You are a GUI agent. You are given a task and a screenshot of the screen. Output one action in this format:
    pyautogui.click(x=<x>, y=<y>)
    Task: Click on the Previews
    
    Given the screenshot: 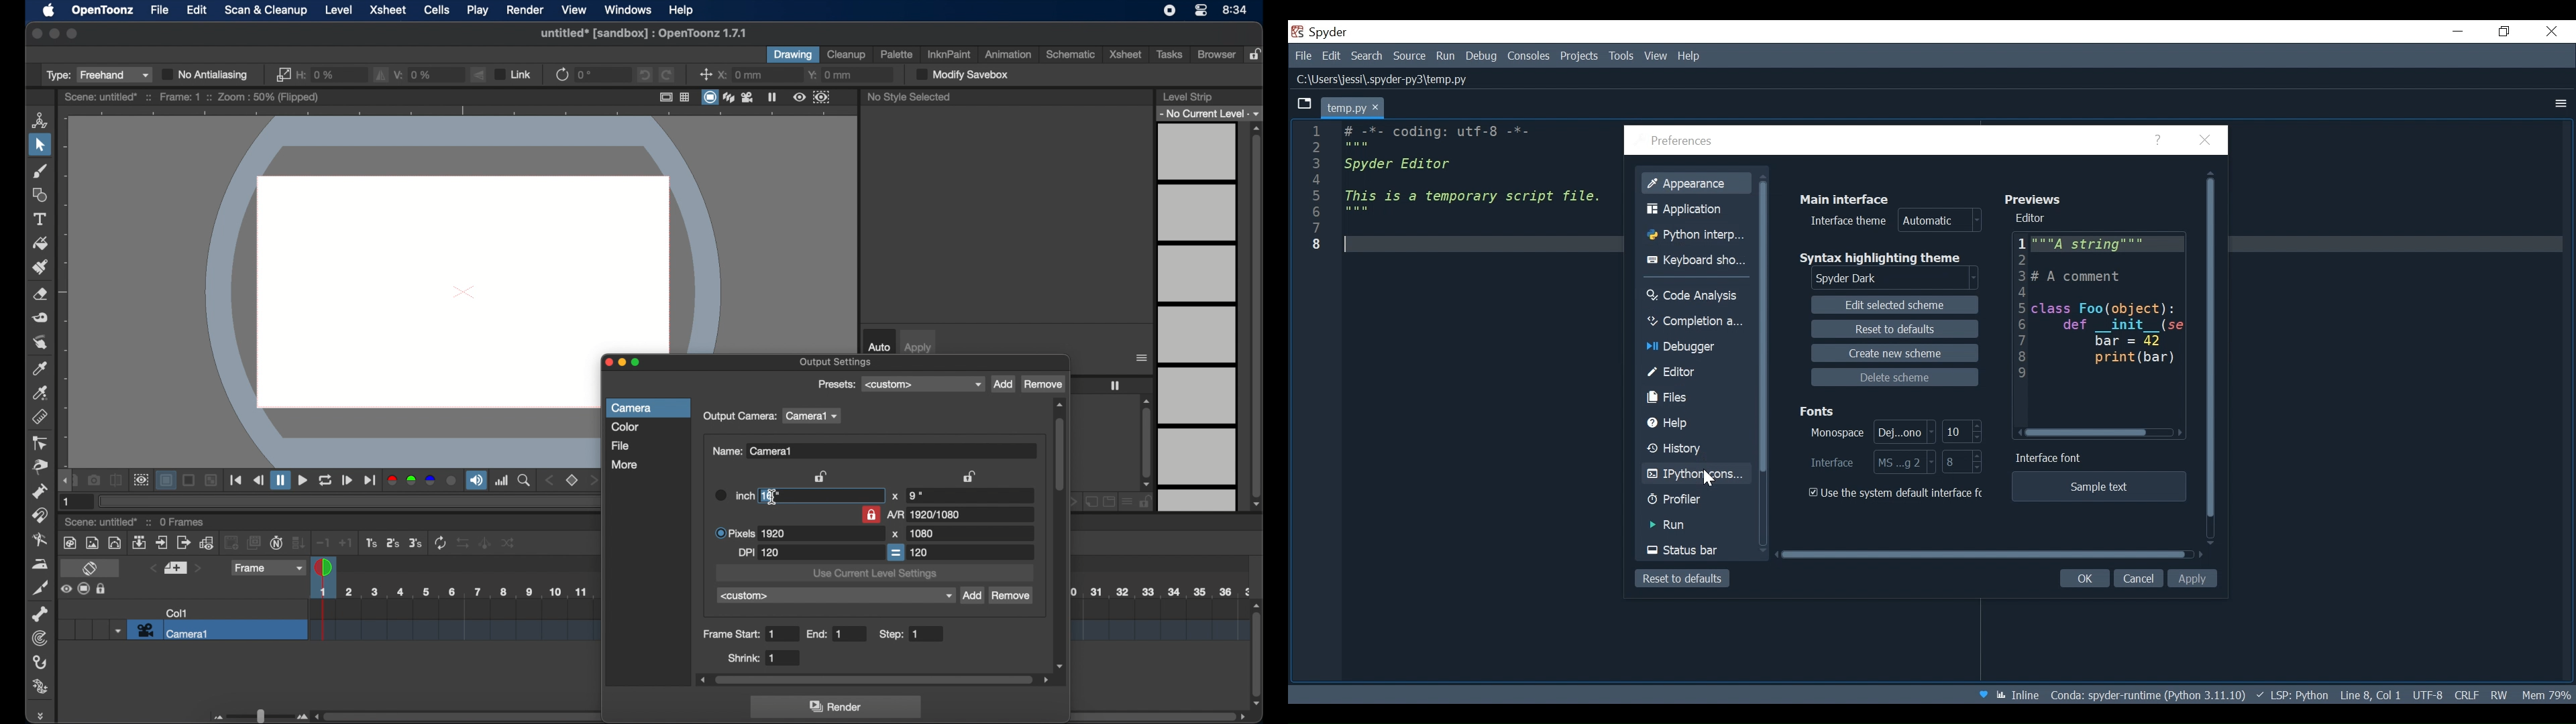 What is the action you would take?
    pyautogui.click(x=2033, y=199)
    